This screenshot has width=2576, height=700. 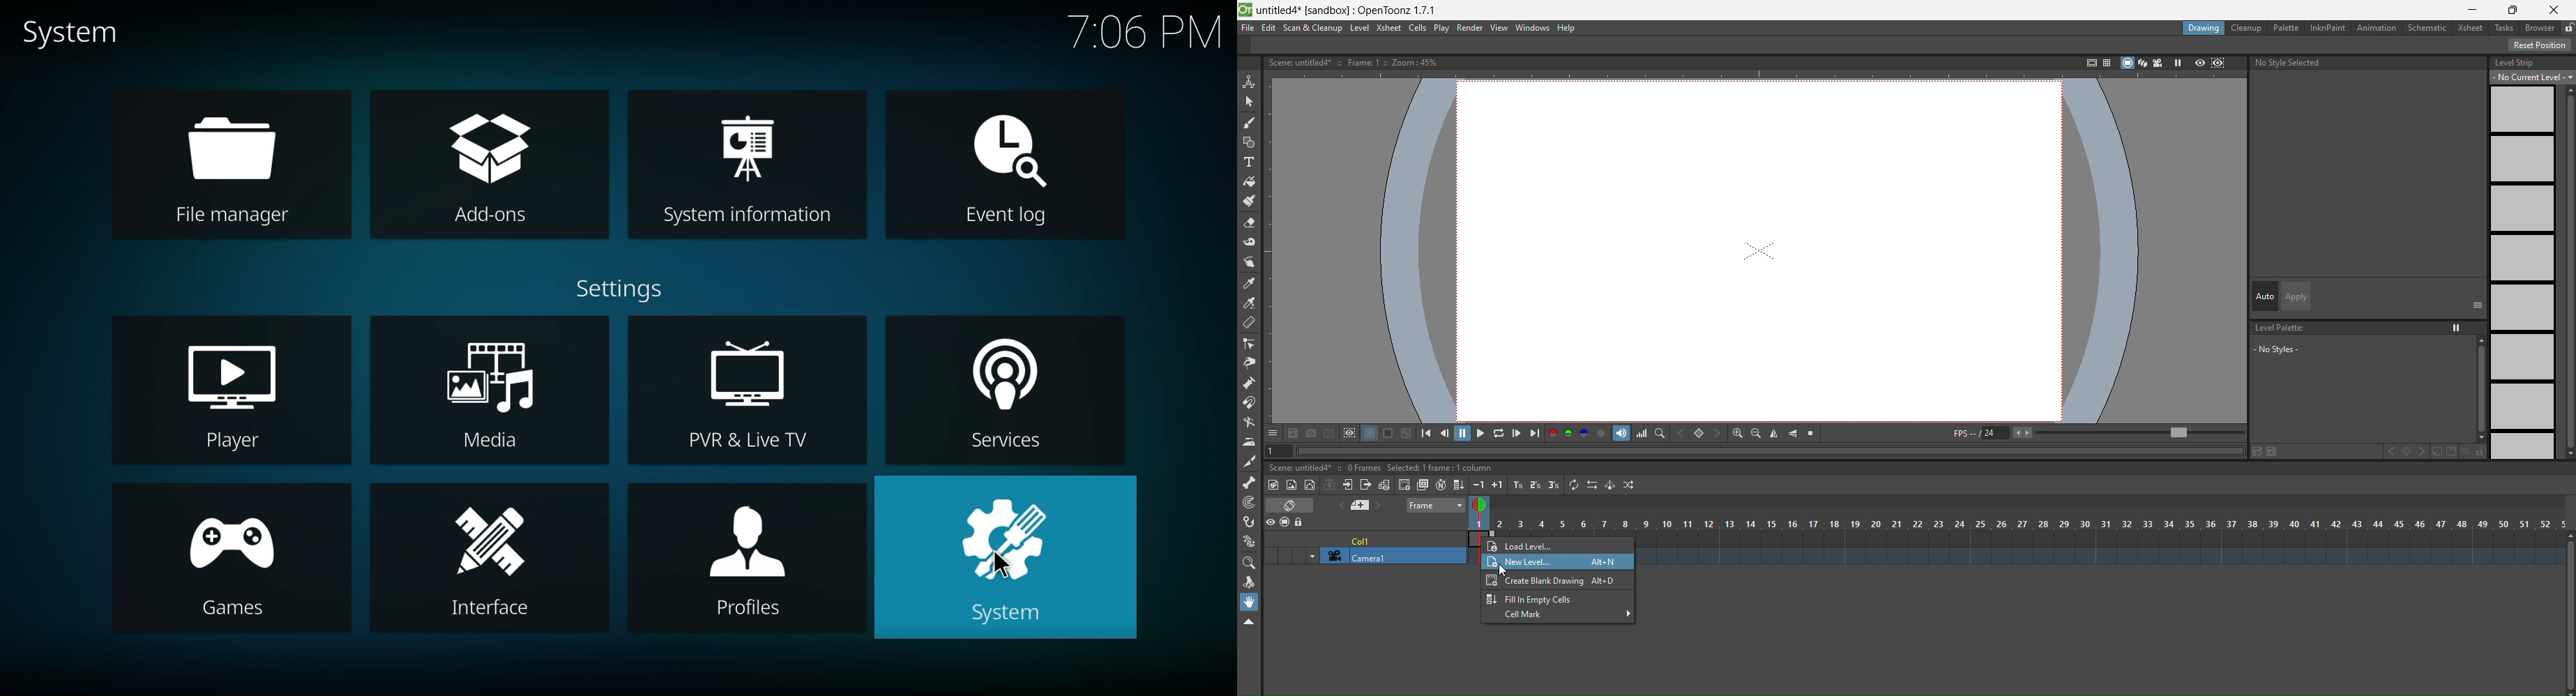 I want to click on control point editor tool, so click(x=1248, y=344).